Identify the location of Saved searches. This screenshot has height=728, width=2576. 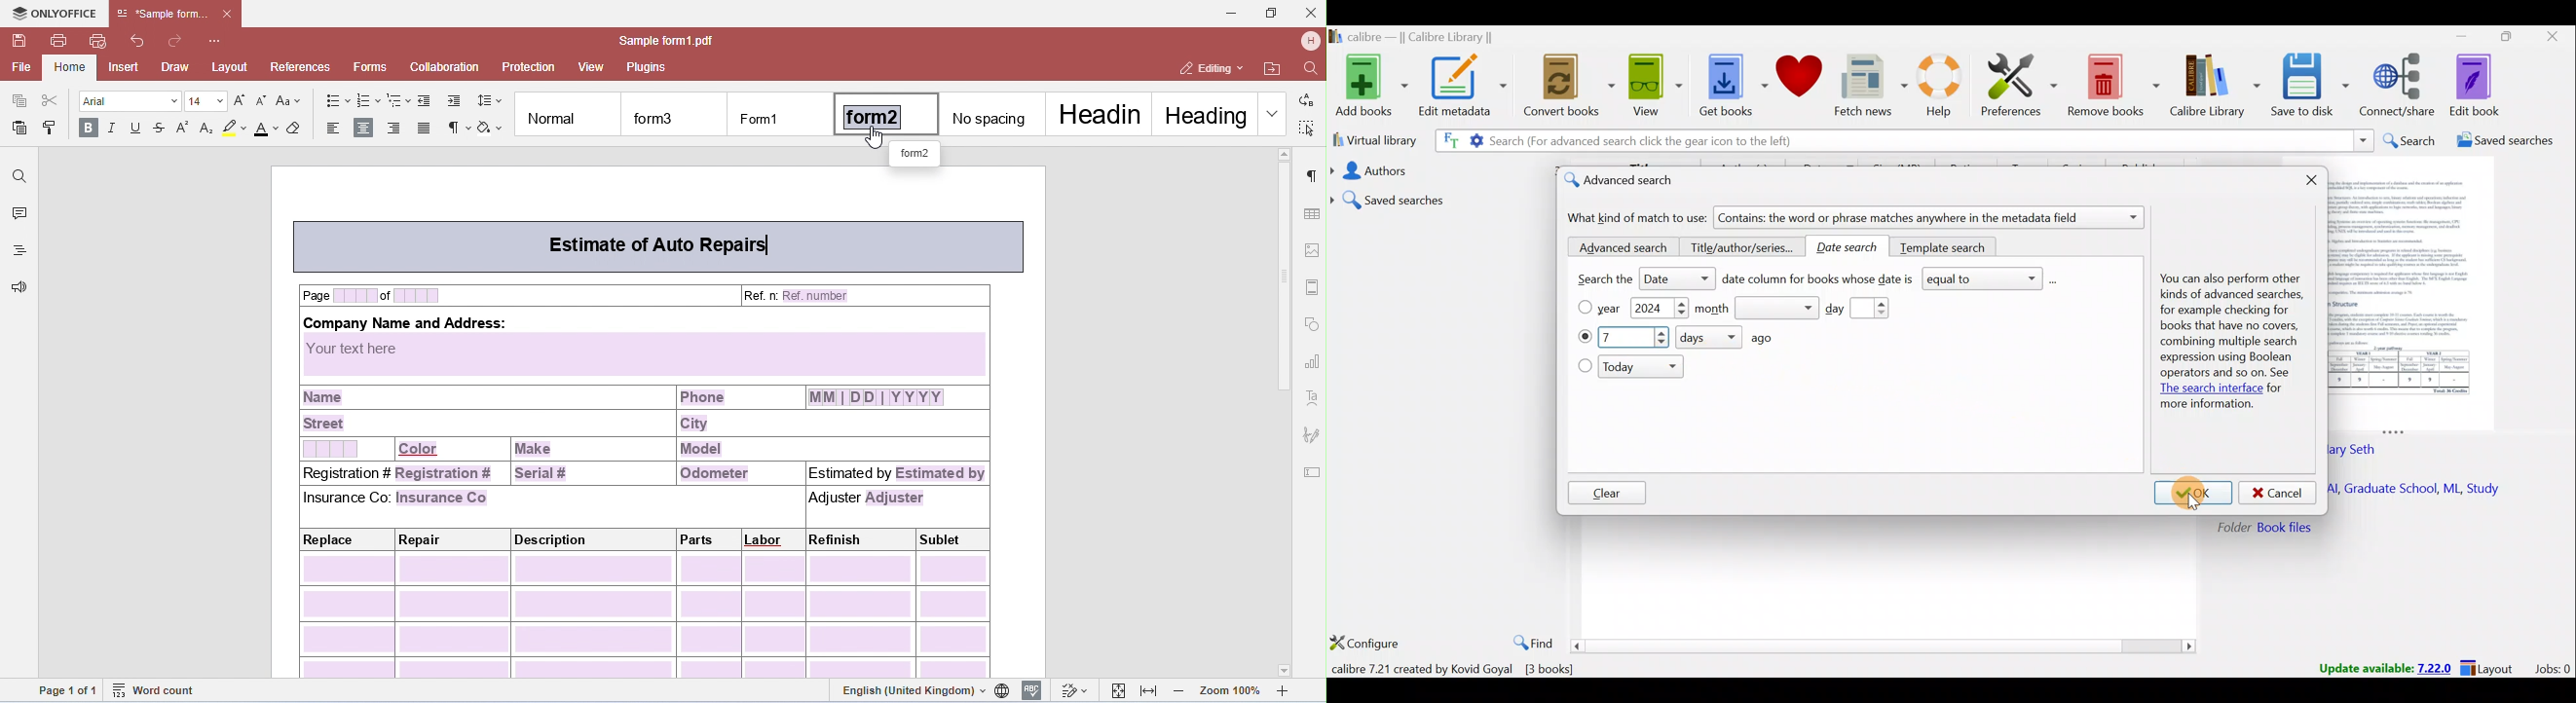
(1440, 195).